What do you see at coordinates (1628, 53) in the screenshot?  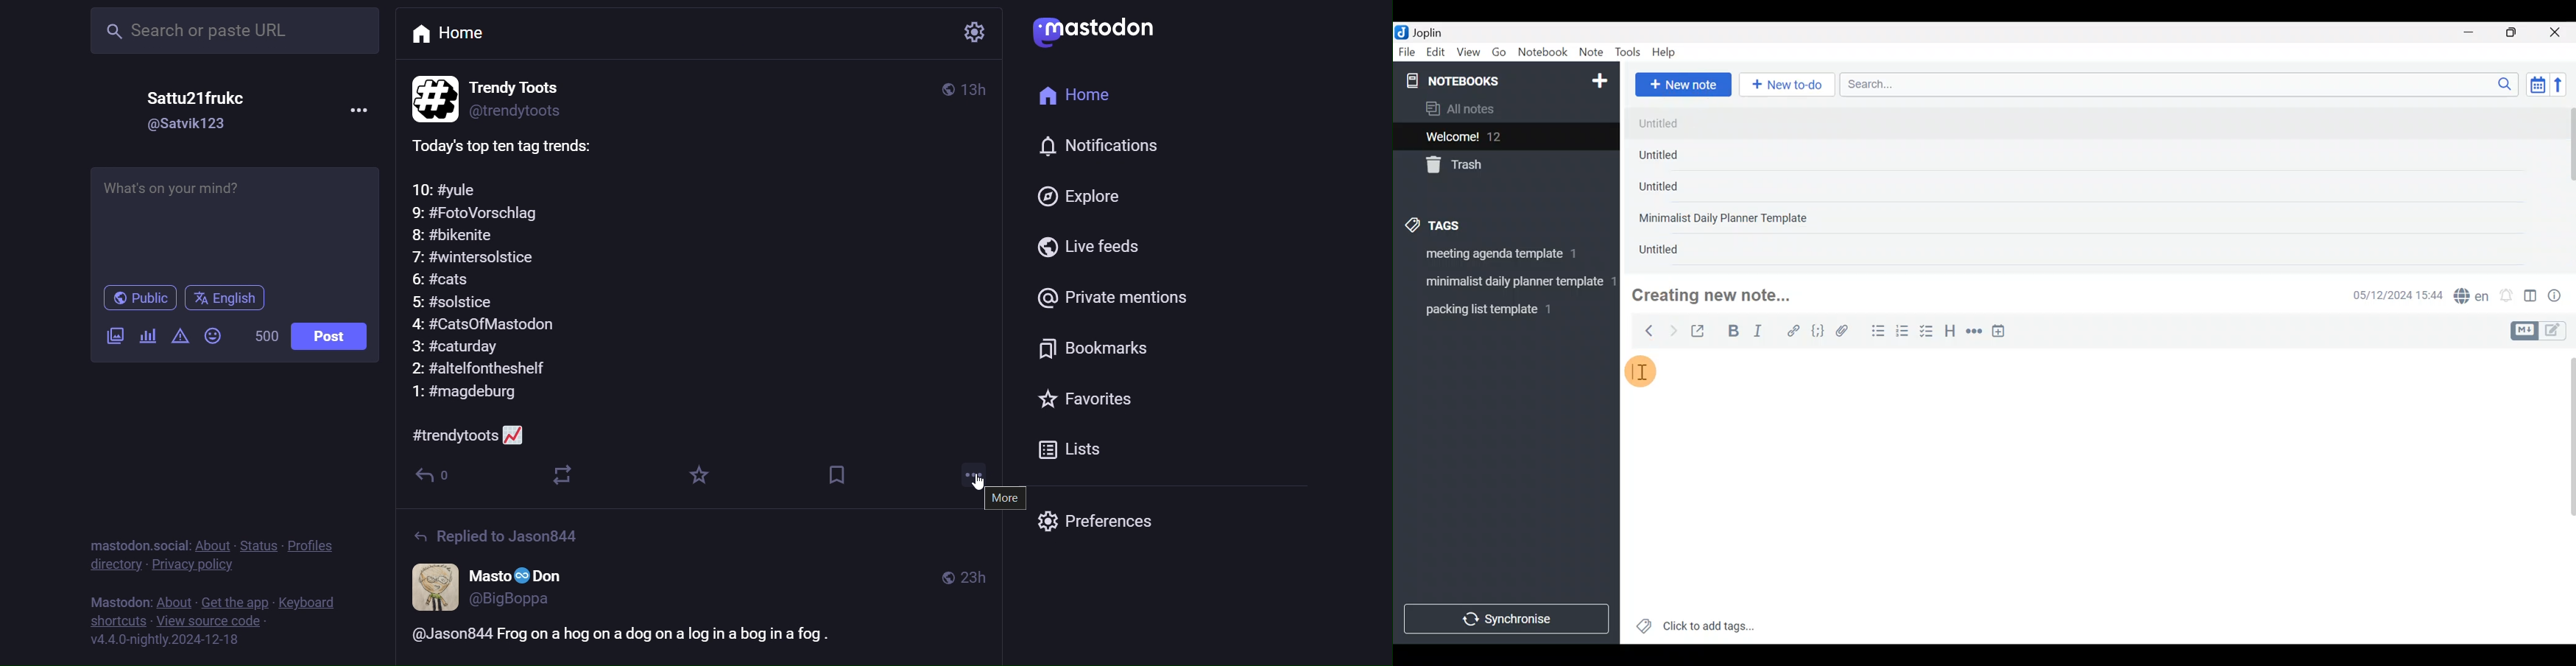 I see `Tools` at bounding box center [1628, 53].